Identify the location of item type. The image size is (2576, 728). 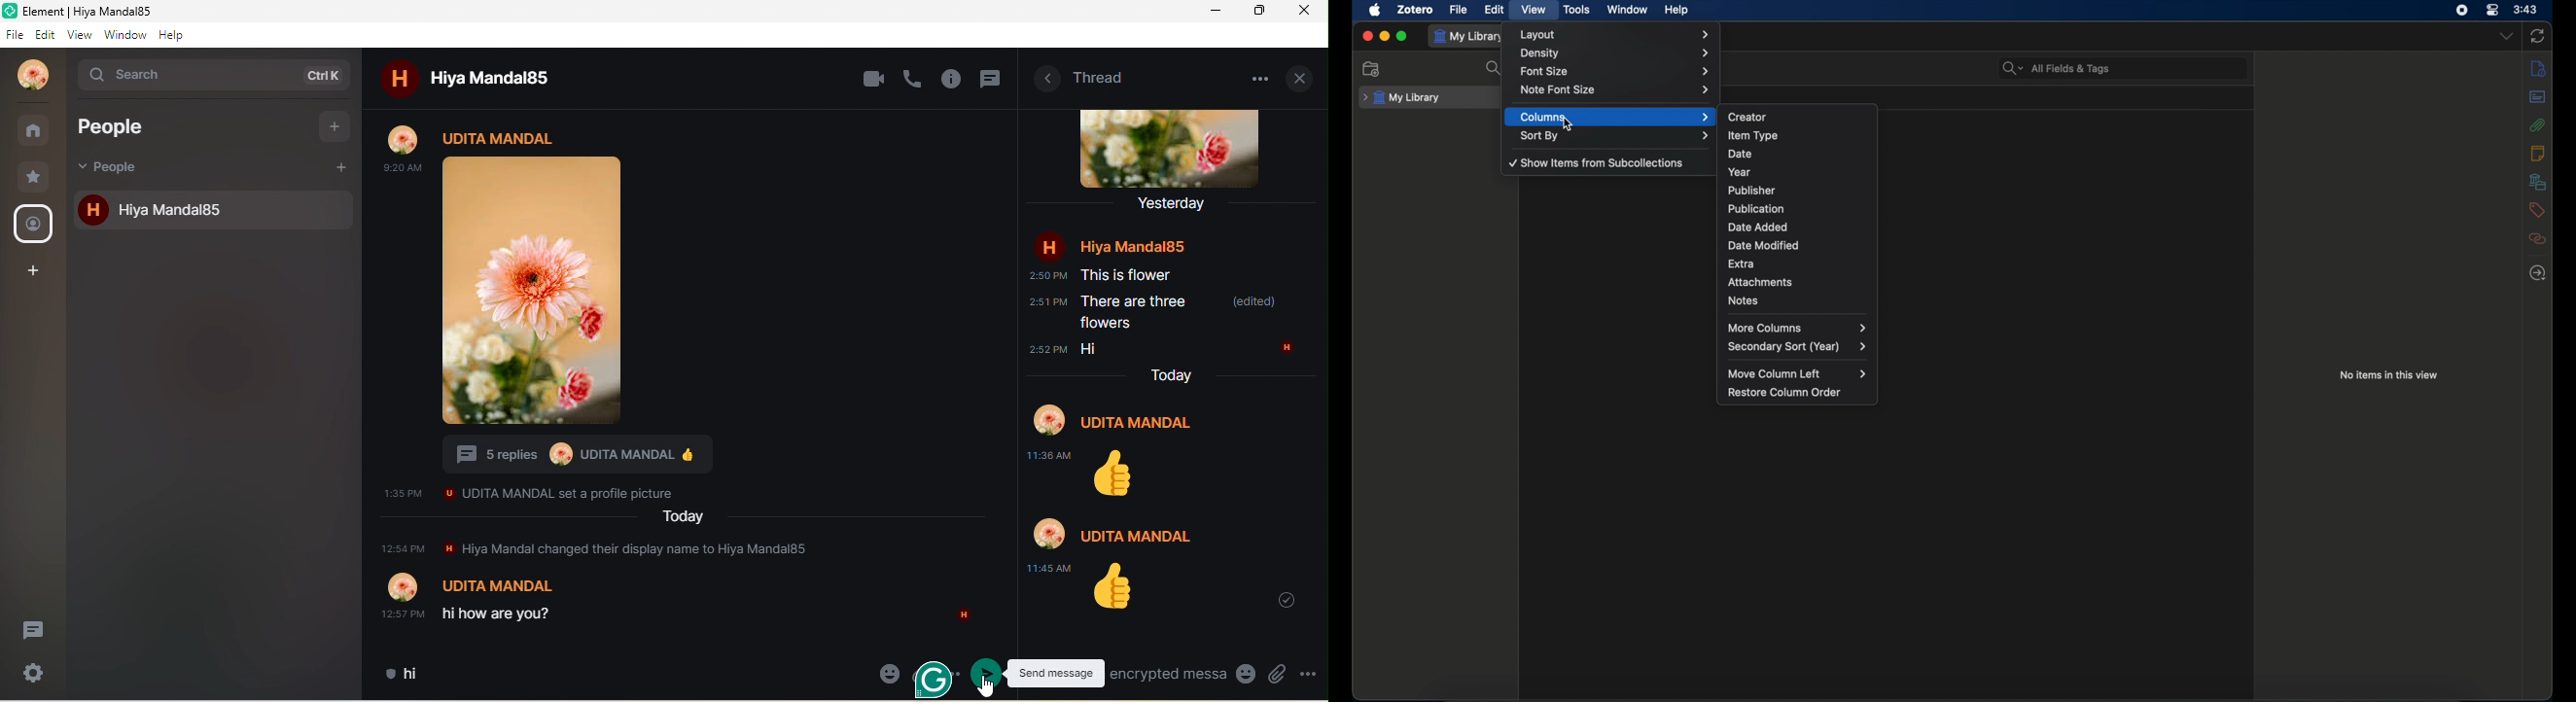
(1799, 133).